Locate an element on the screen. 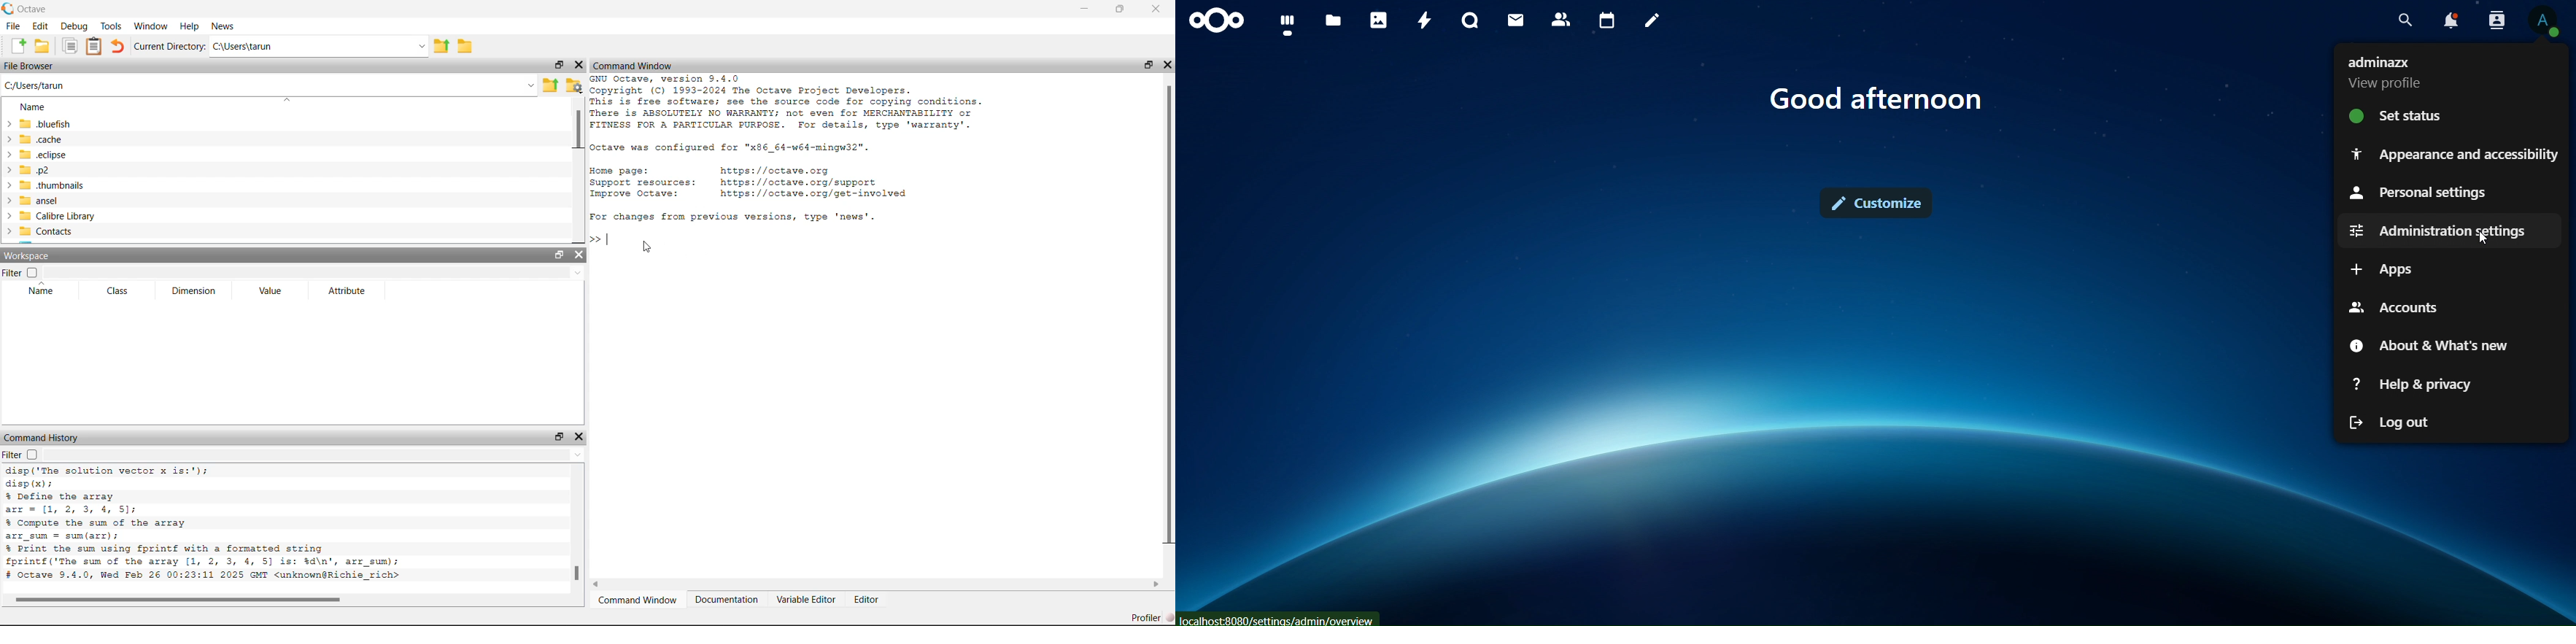  logout is located at coordinates (2392, 420).